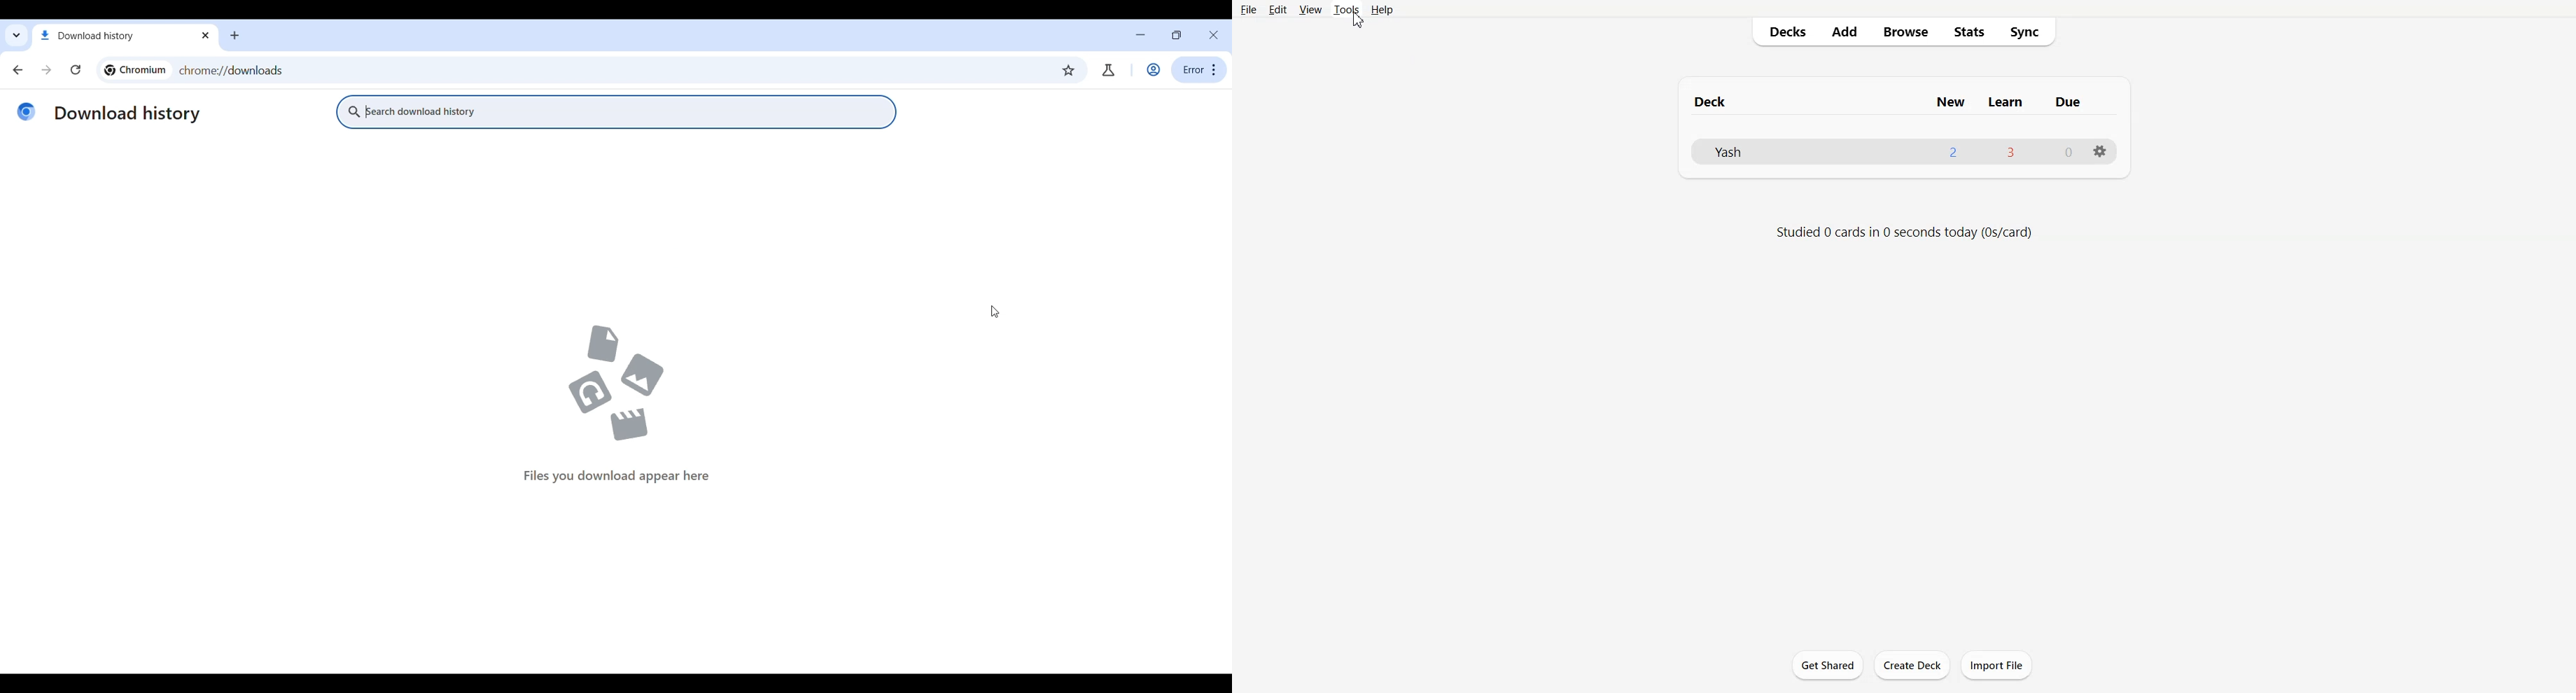 This screenshot has height=700, width=2576. What do you see at coordinates (1345, 10) in the screenshot?
I see `Tools` at bounding box center [1345, 10].